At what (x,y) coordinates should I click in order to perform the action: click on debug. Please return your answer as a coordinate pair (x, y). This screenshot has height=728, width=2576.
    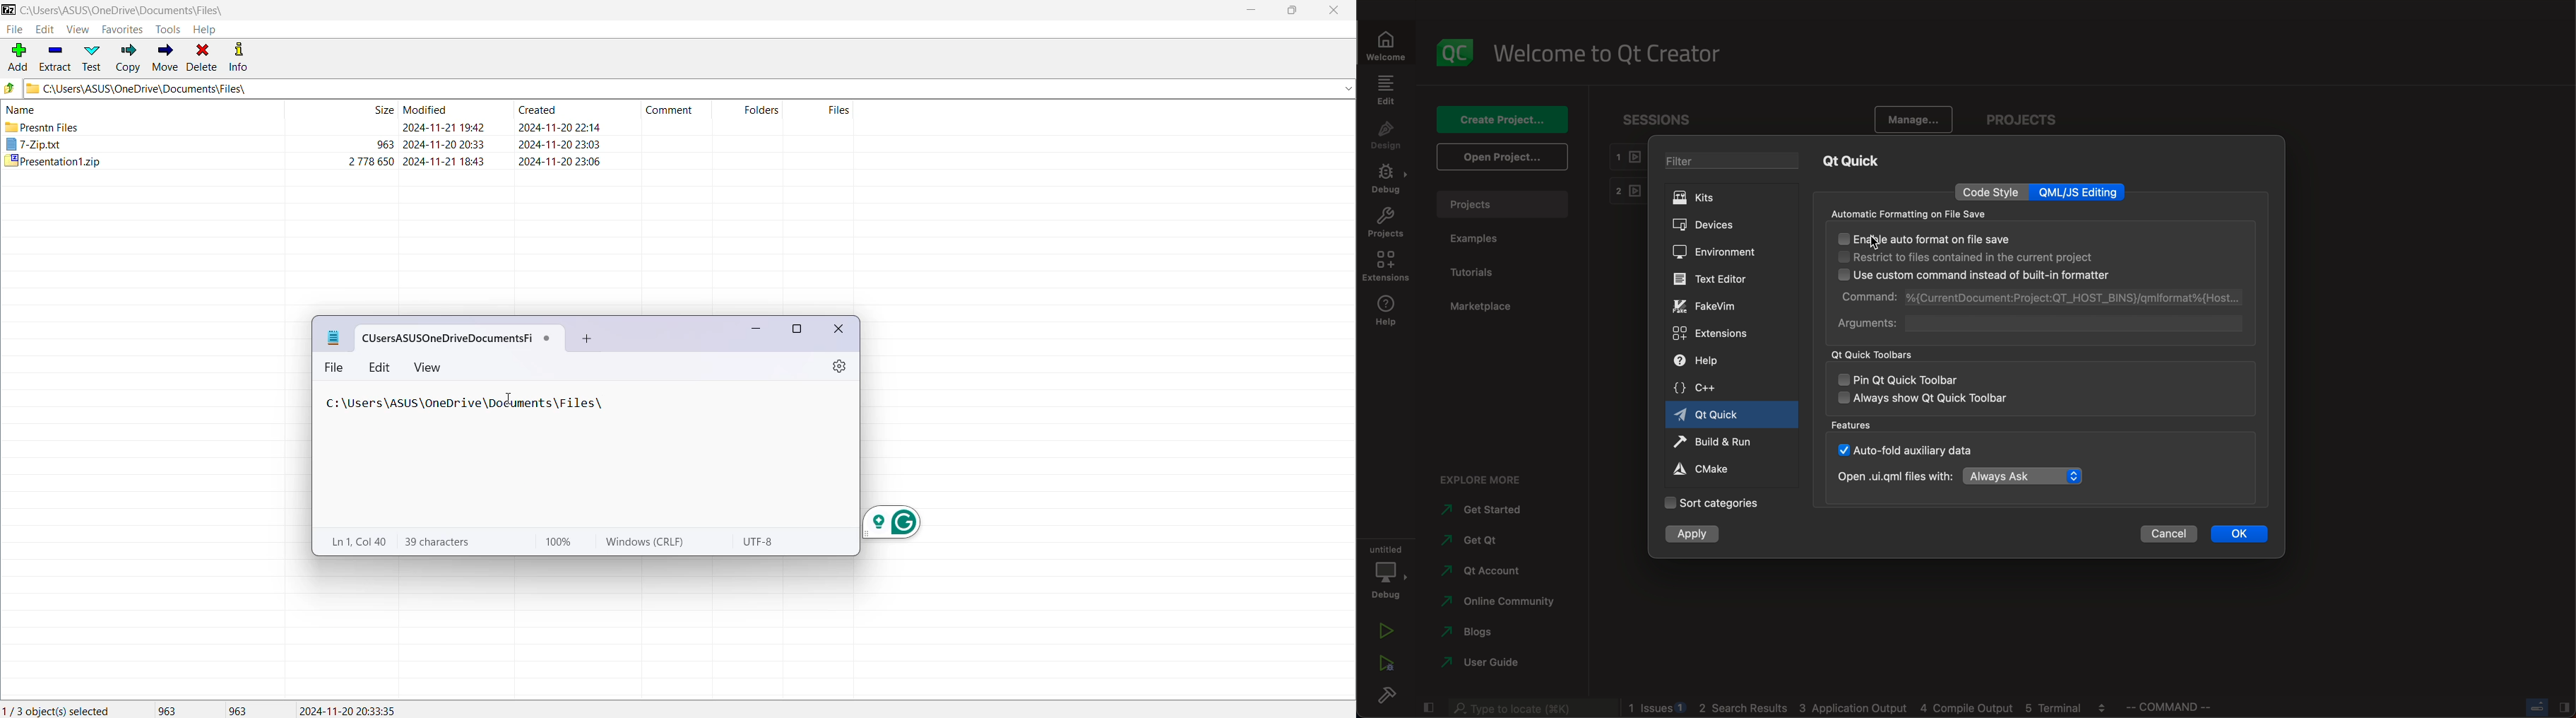
    Looking at the image, I should click on (1387, 570).